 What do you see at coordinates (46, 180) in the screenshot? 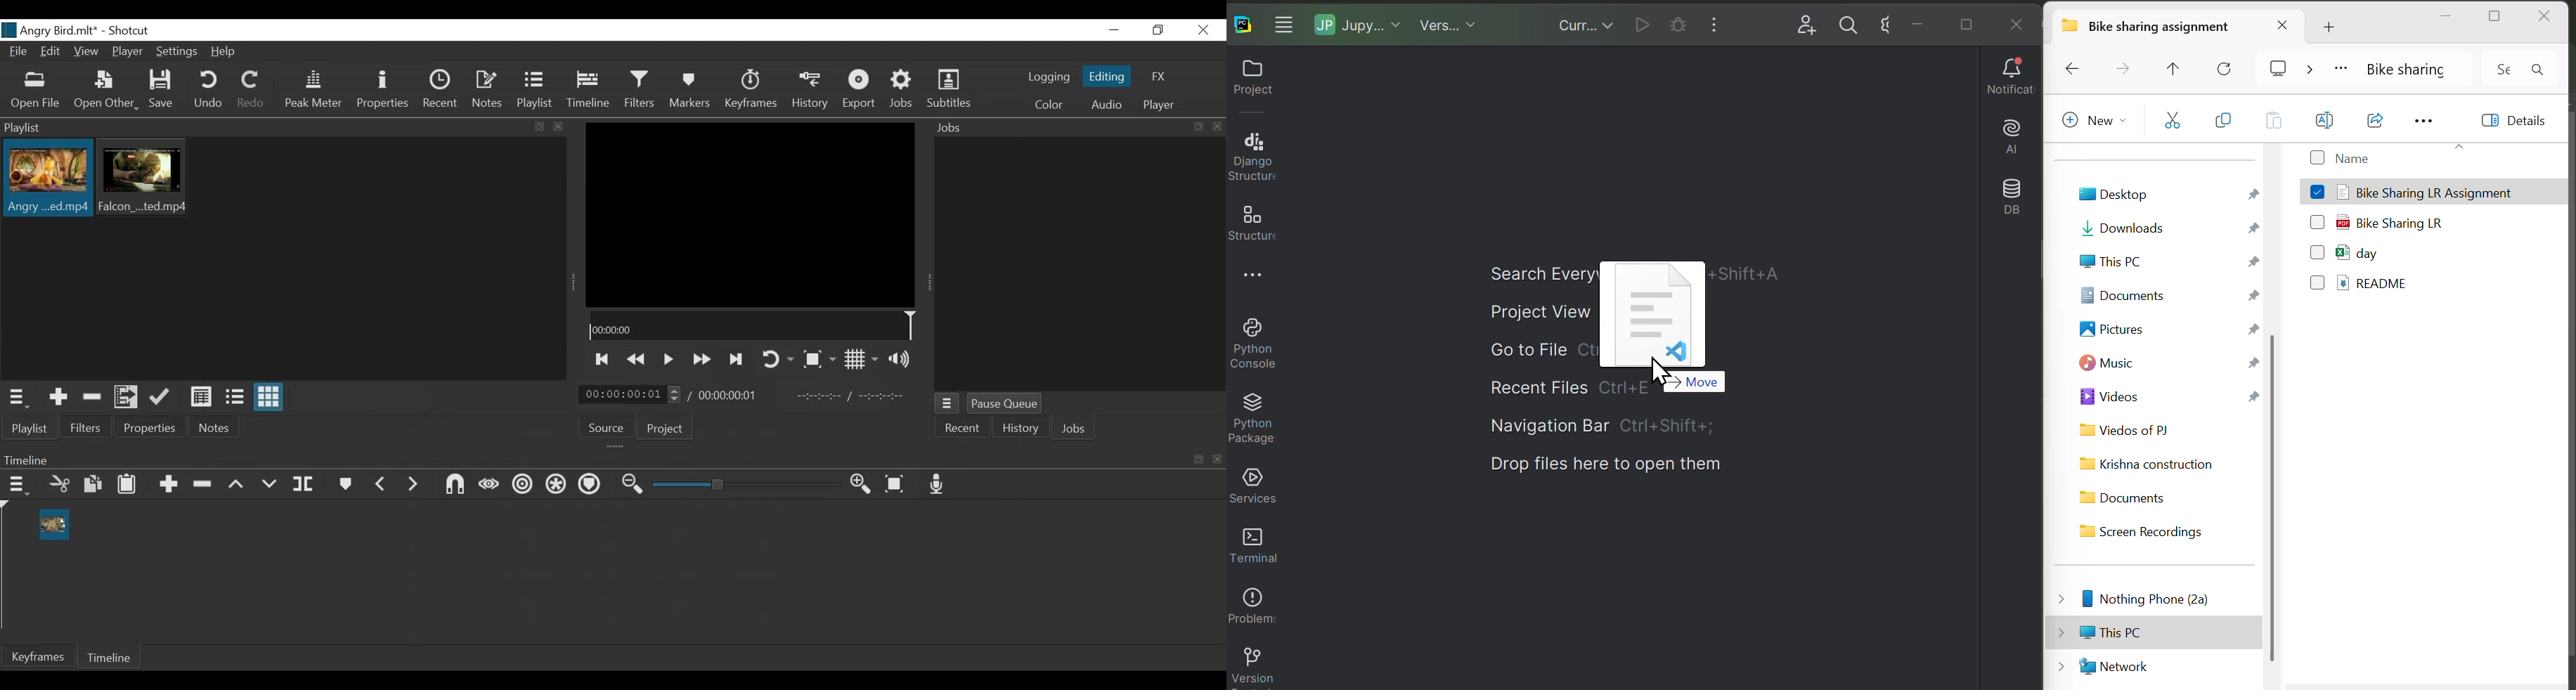
I see `Clip` at bounding box center [46, 180].